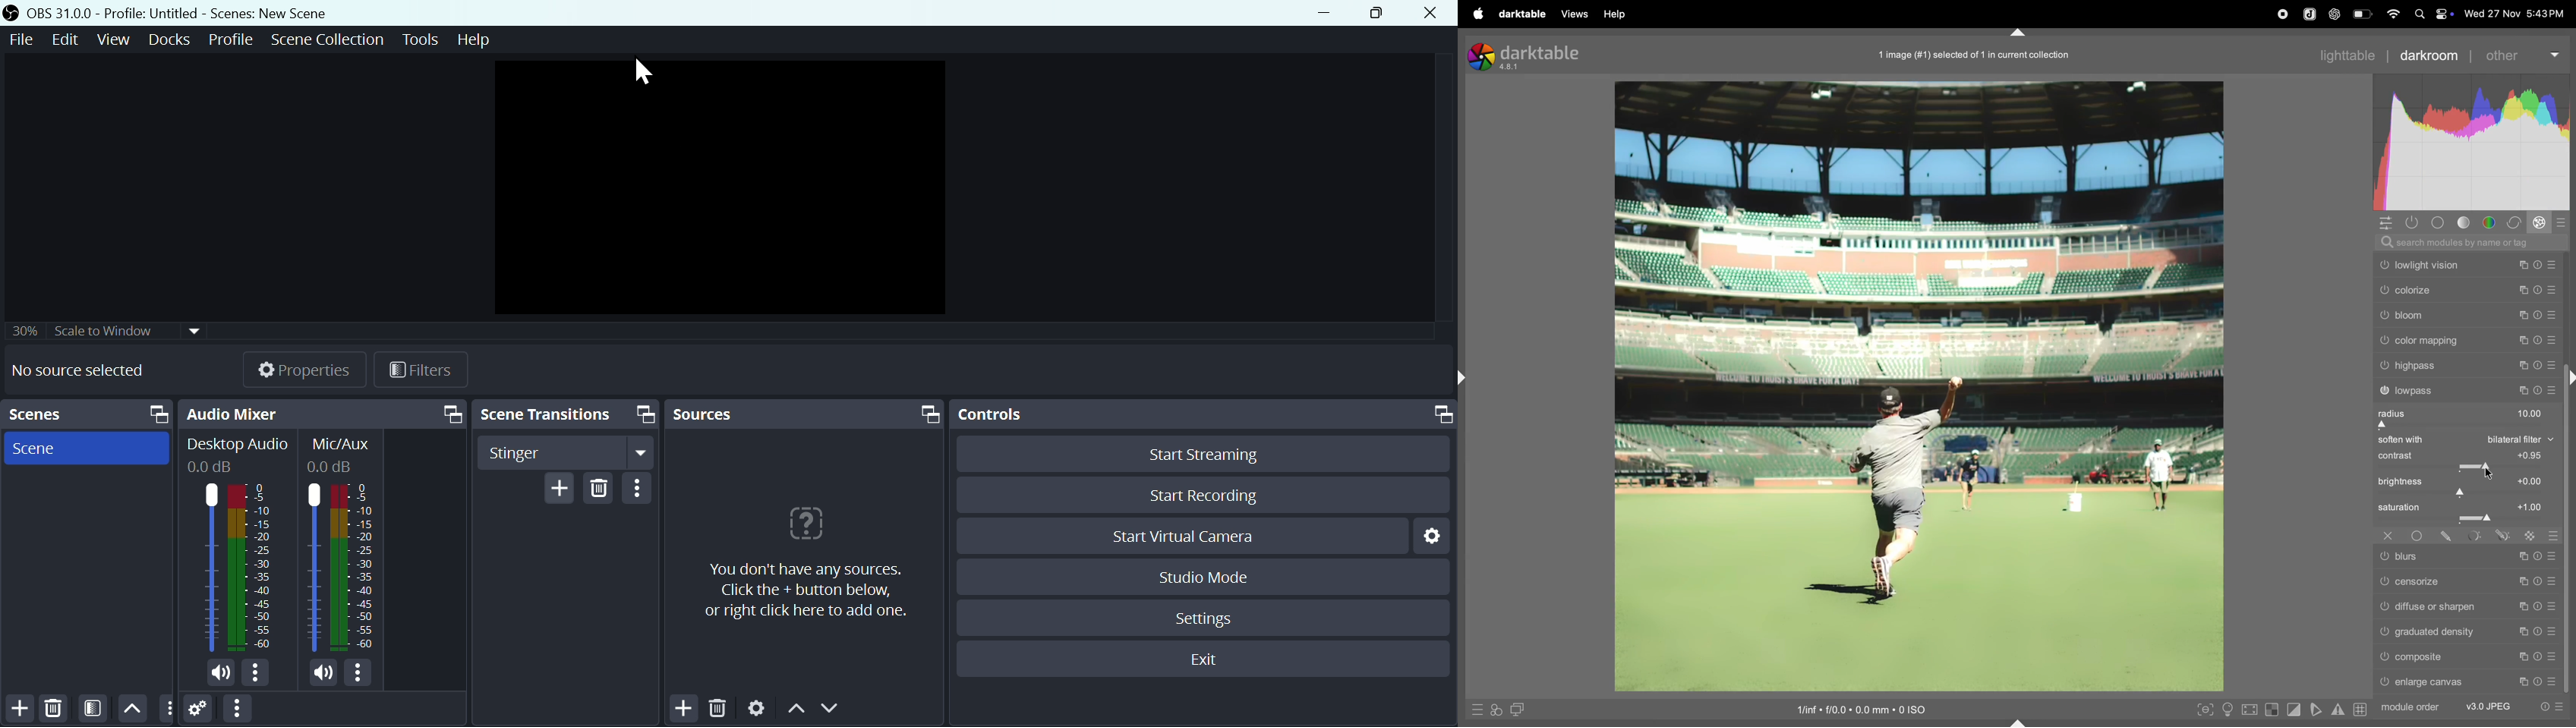  I want to click on 1 image, so click(1975, 54).